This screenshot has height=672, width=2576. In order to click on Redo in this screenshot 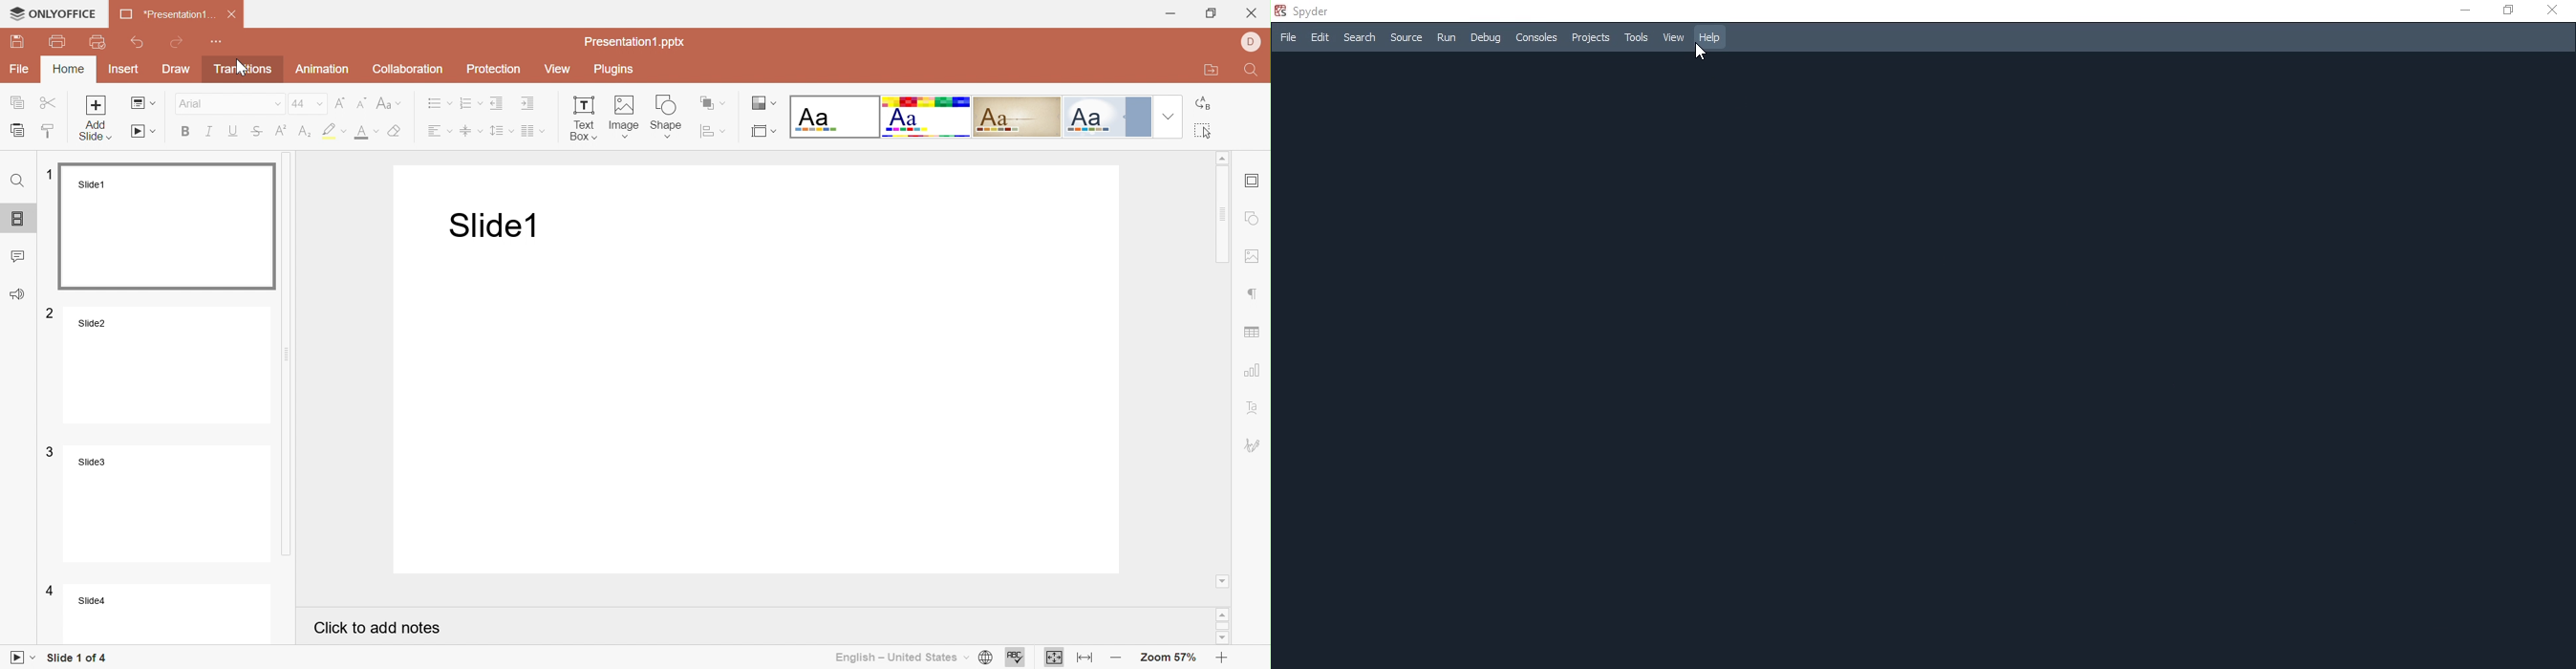, I will do `click(178, 42)`.